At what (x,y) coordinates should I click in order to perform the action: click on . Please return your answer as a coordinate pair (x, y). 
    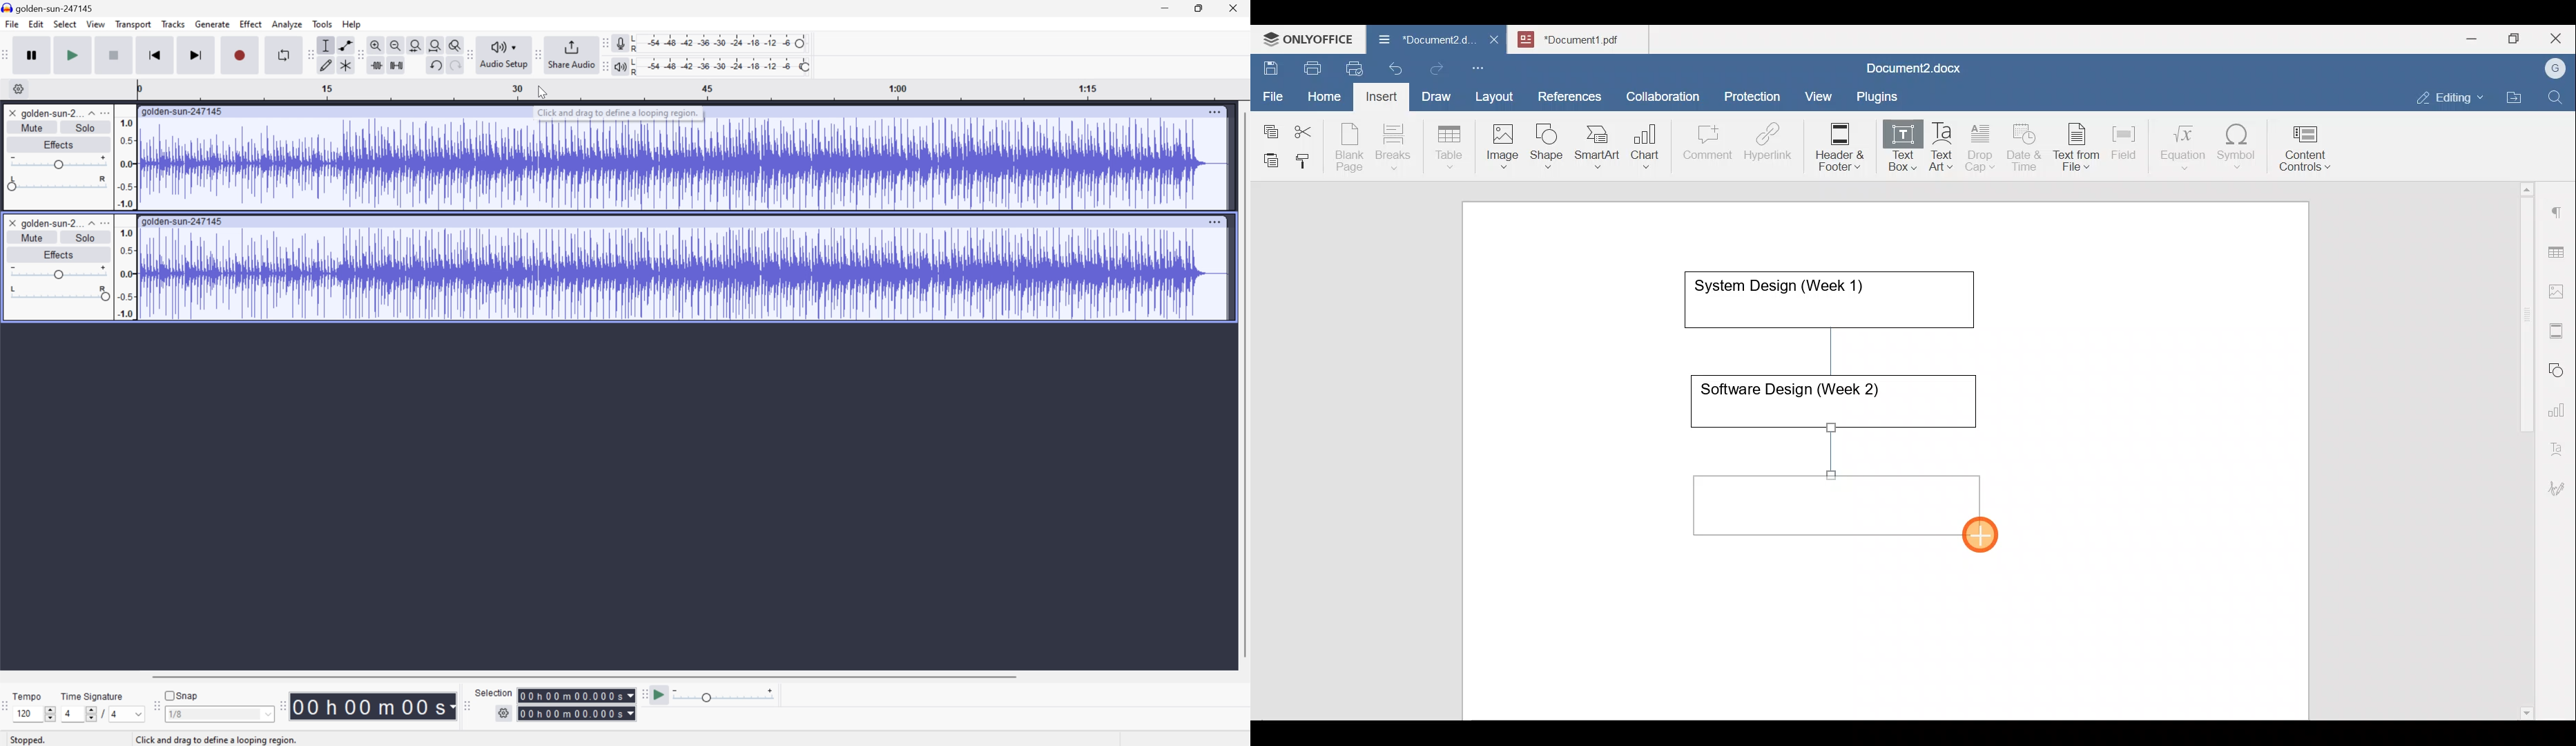
    Looking at the image, I should click on (282, 705).